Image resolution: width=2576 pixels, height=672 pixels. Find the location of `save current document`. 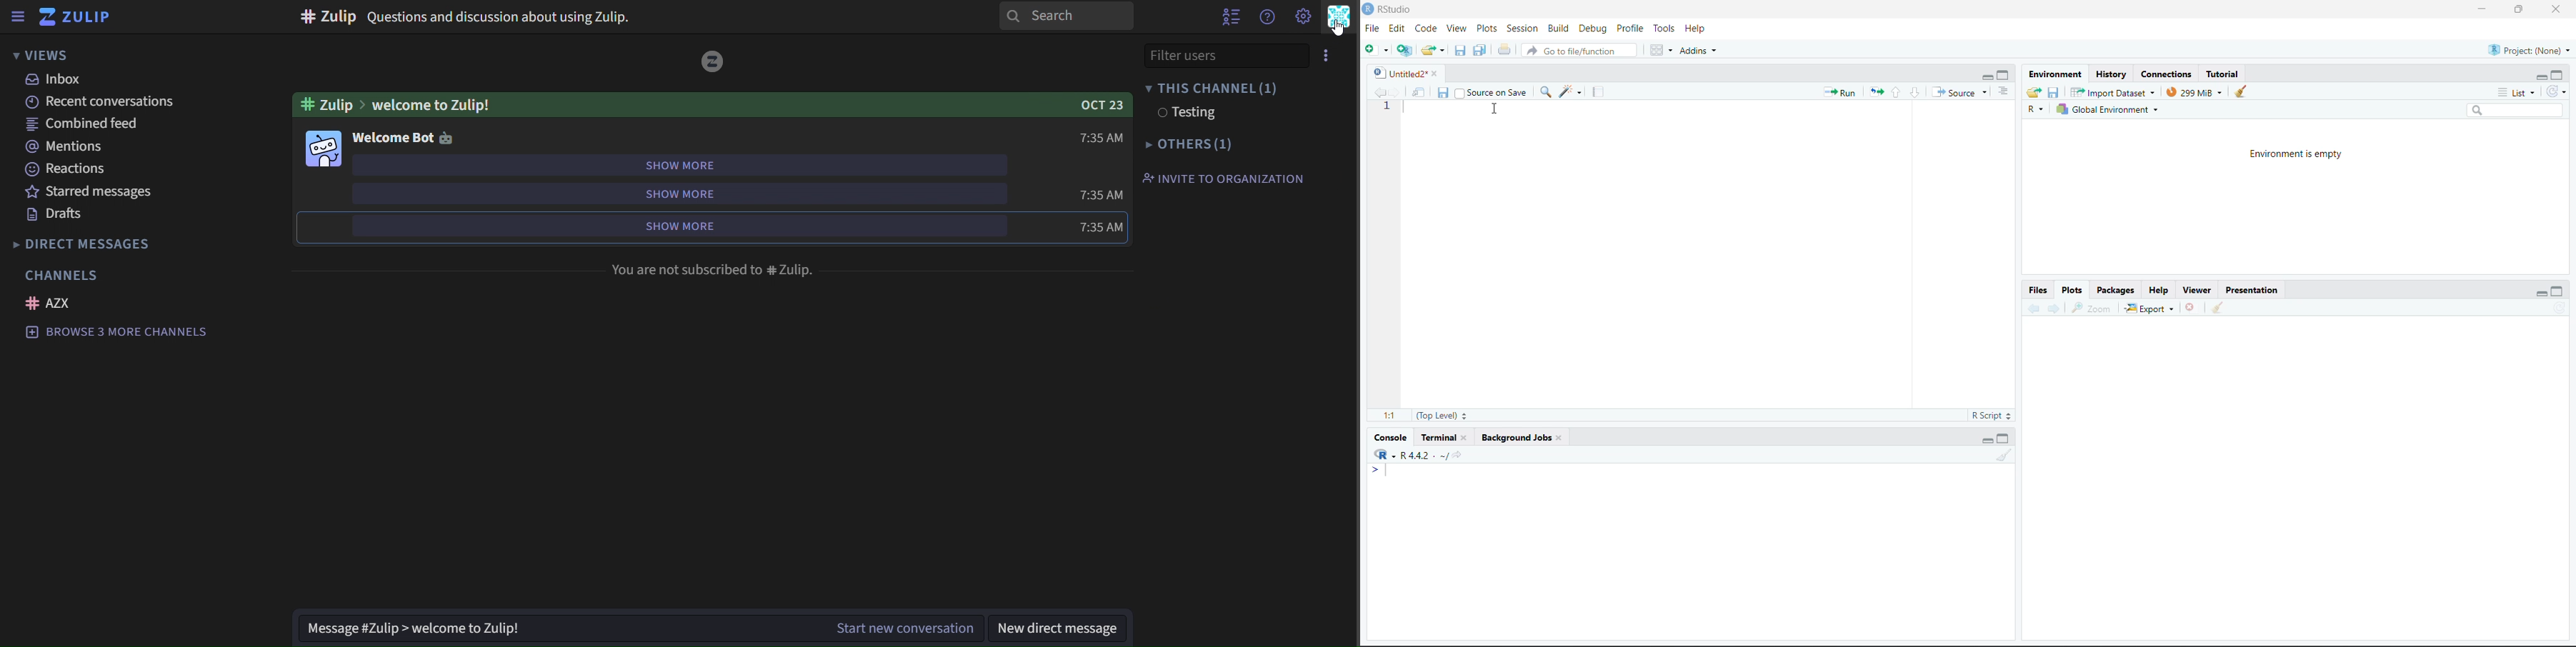

save current document is located at coordinates (1444, 92).